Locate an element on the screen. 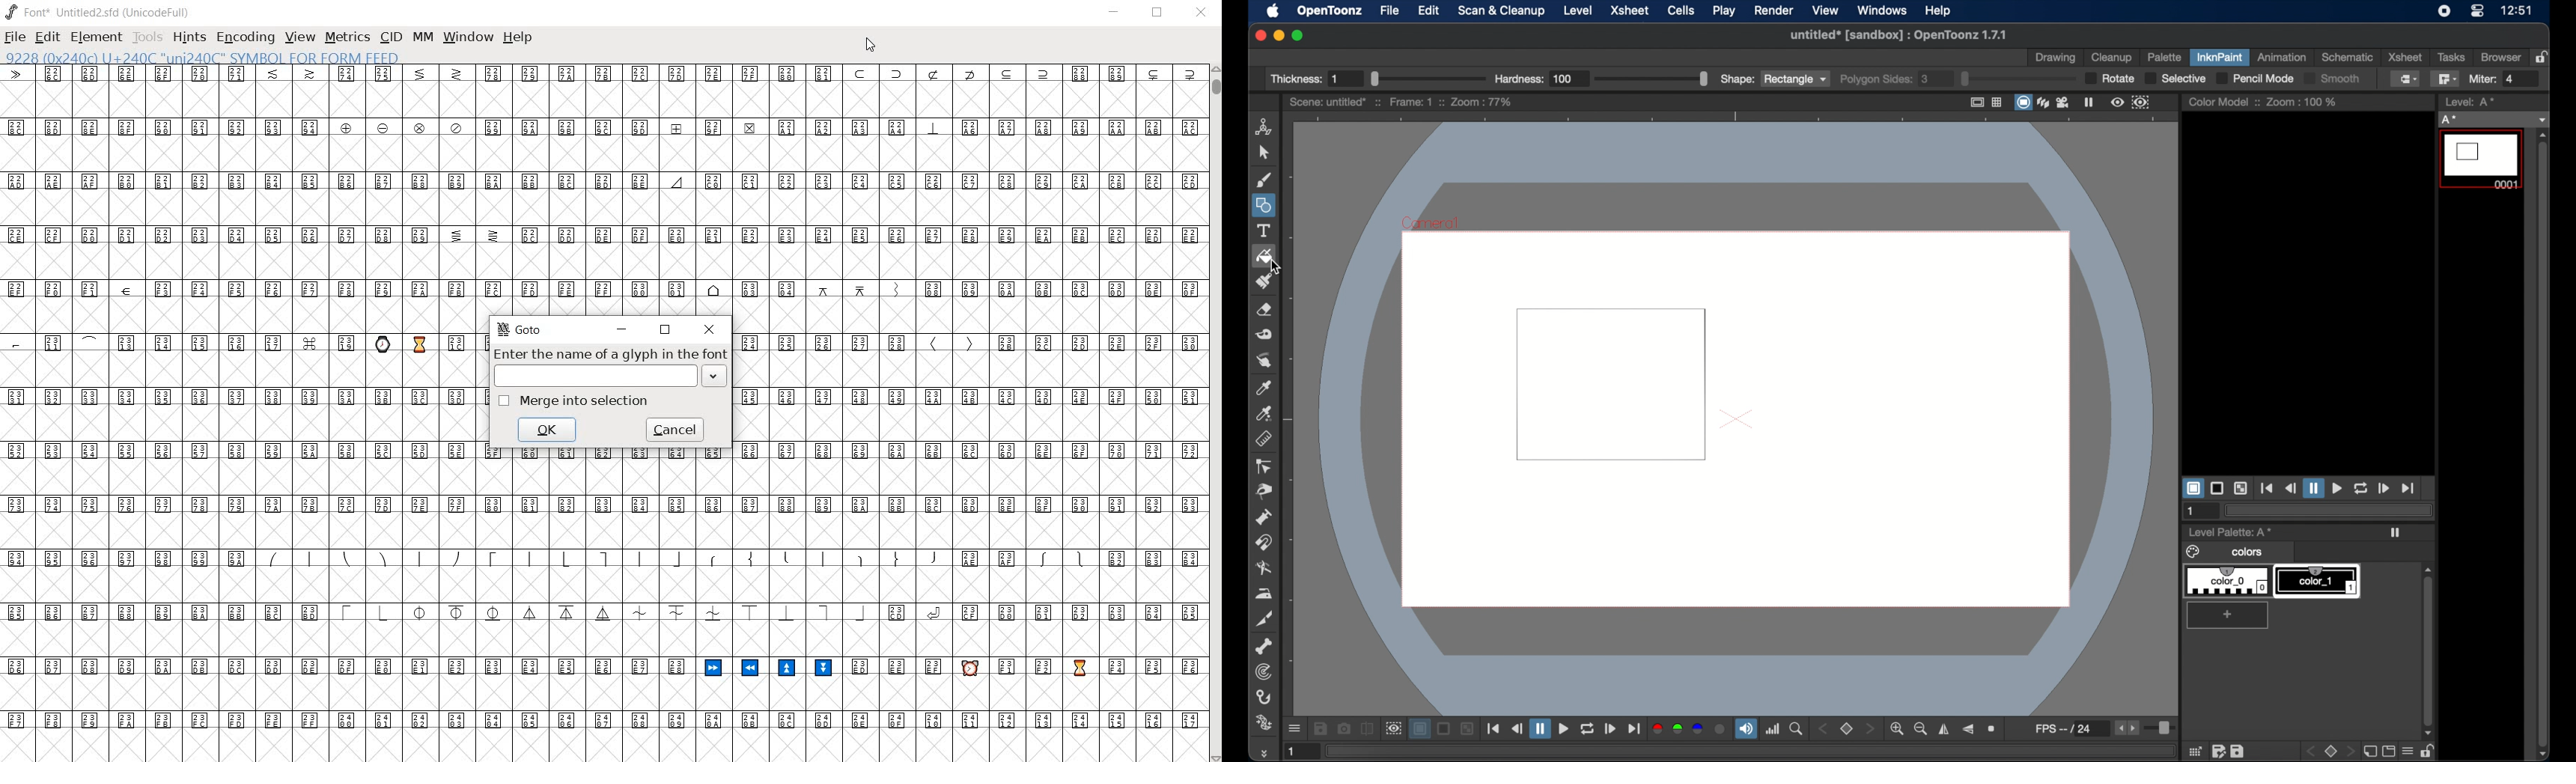 This screenshot has width=2576, height=784. blender tool is located at coordinates (1264, 569).